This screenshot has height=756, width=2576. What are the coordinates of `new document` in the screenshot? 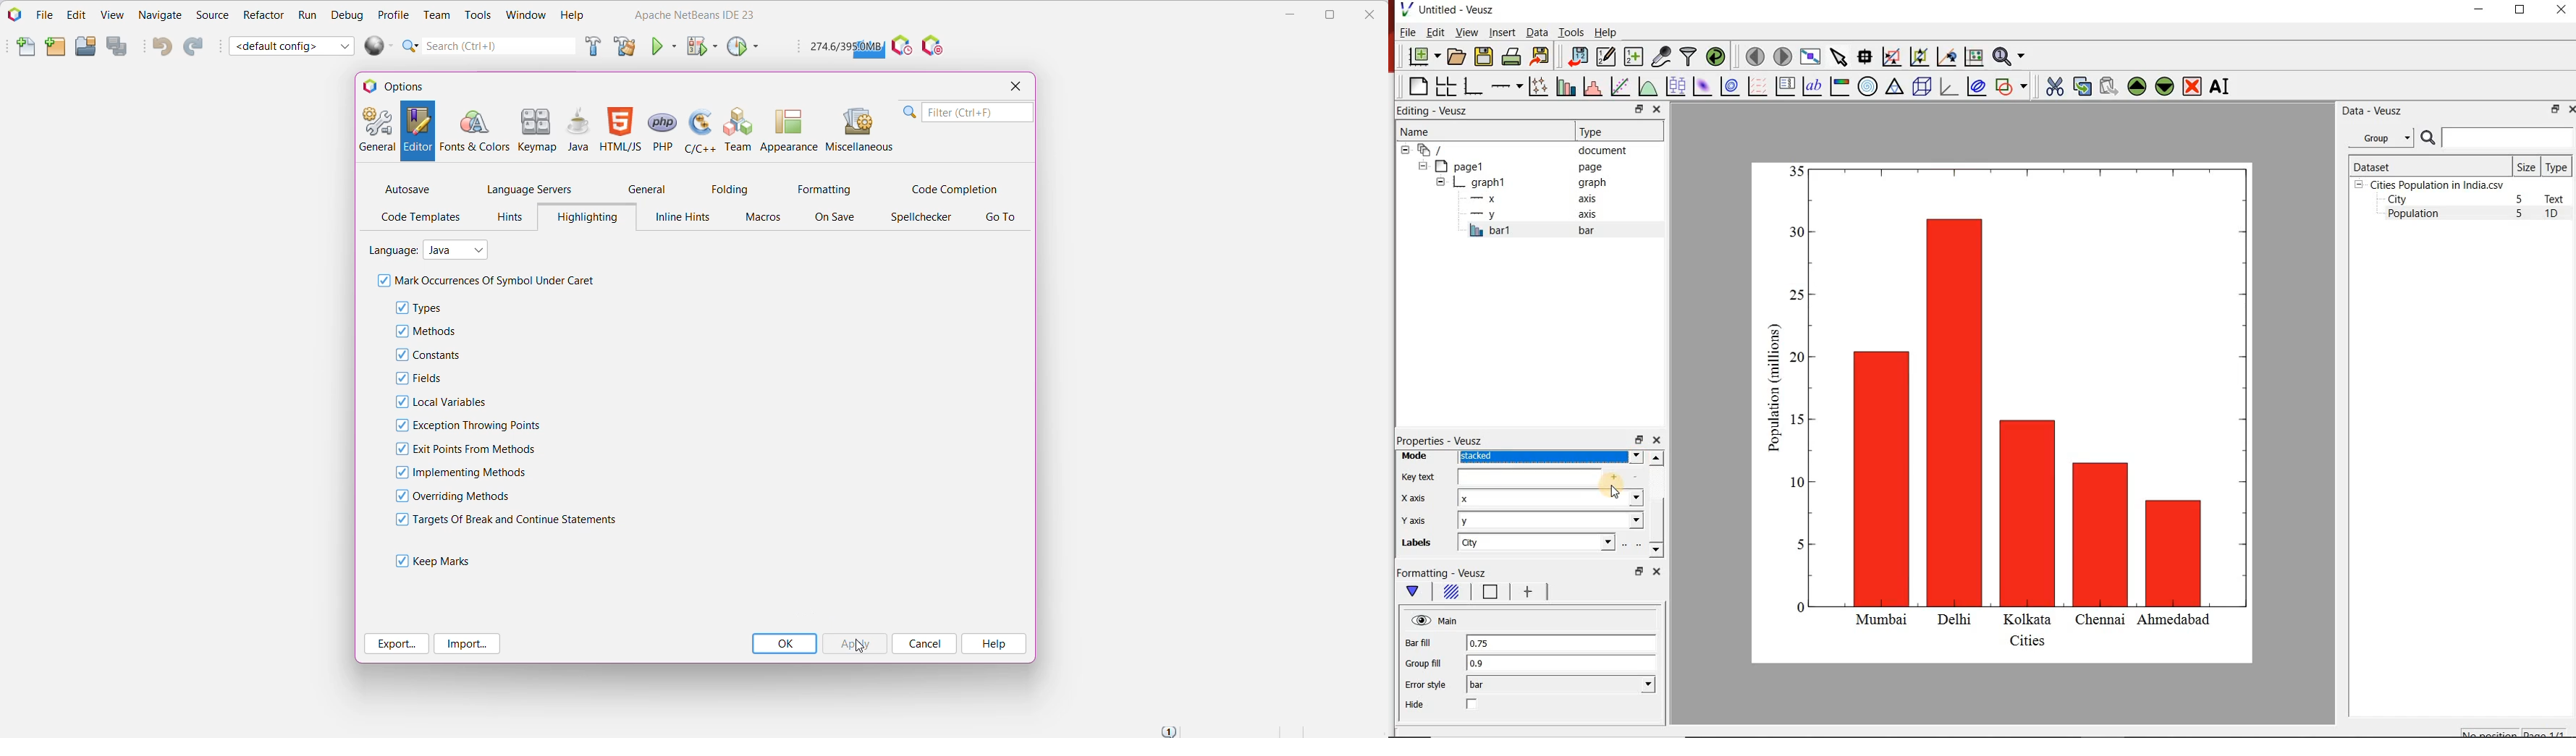 It's located at (1421, 57).